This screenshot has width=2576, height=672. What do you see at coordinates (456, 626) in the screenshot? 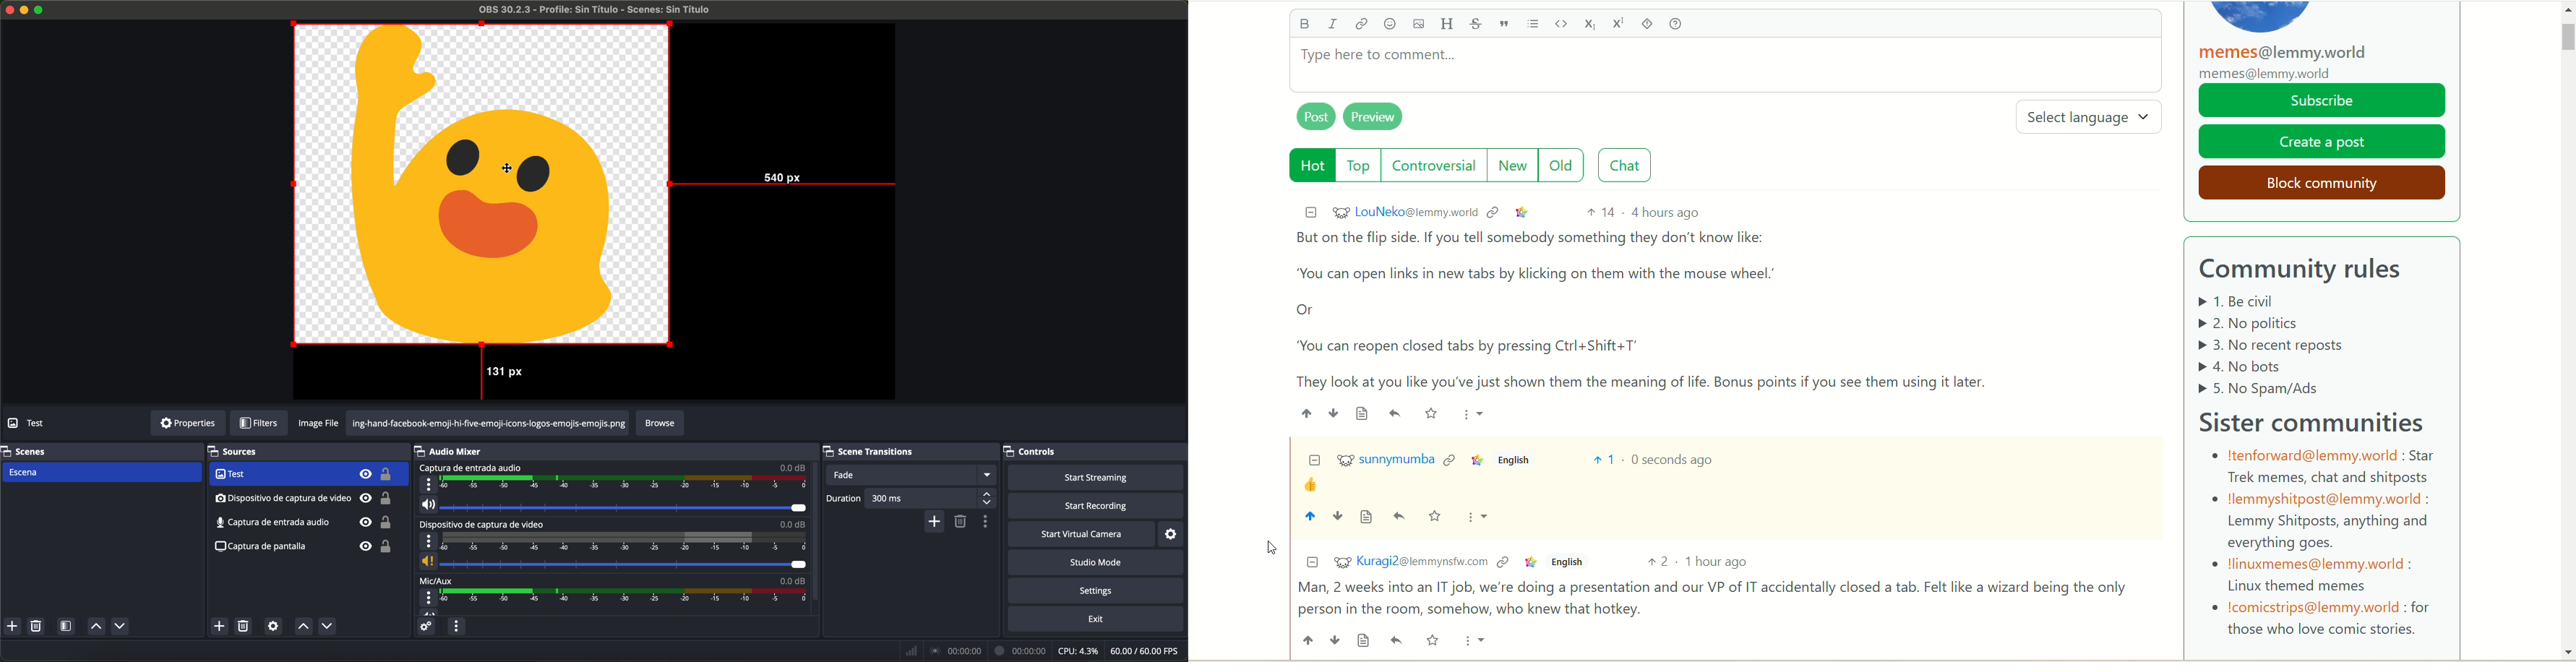
I see `audio mixer menu` at bounding box center [456, 626].